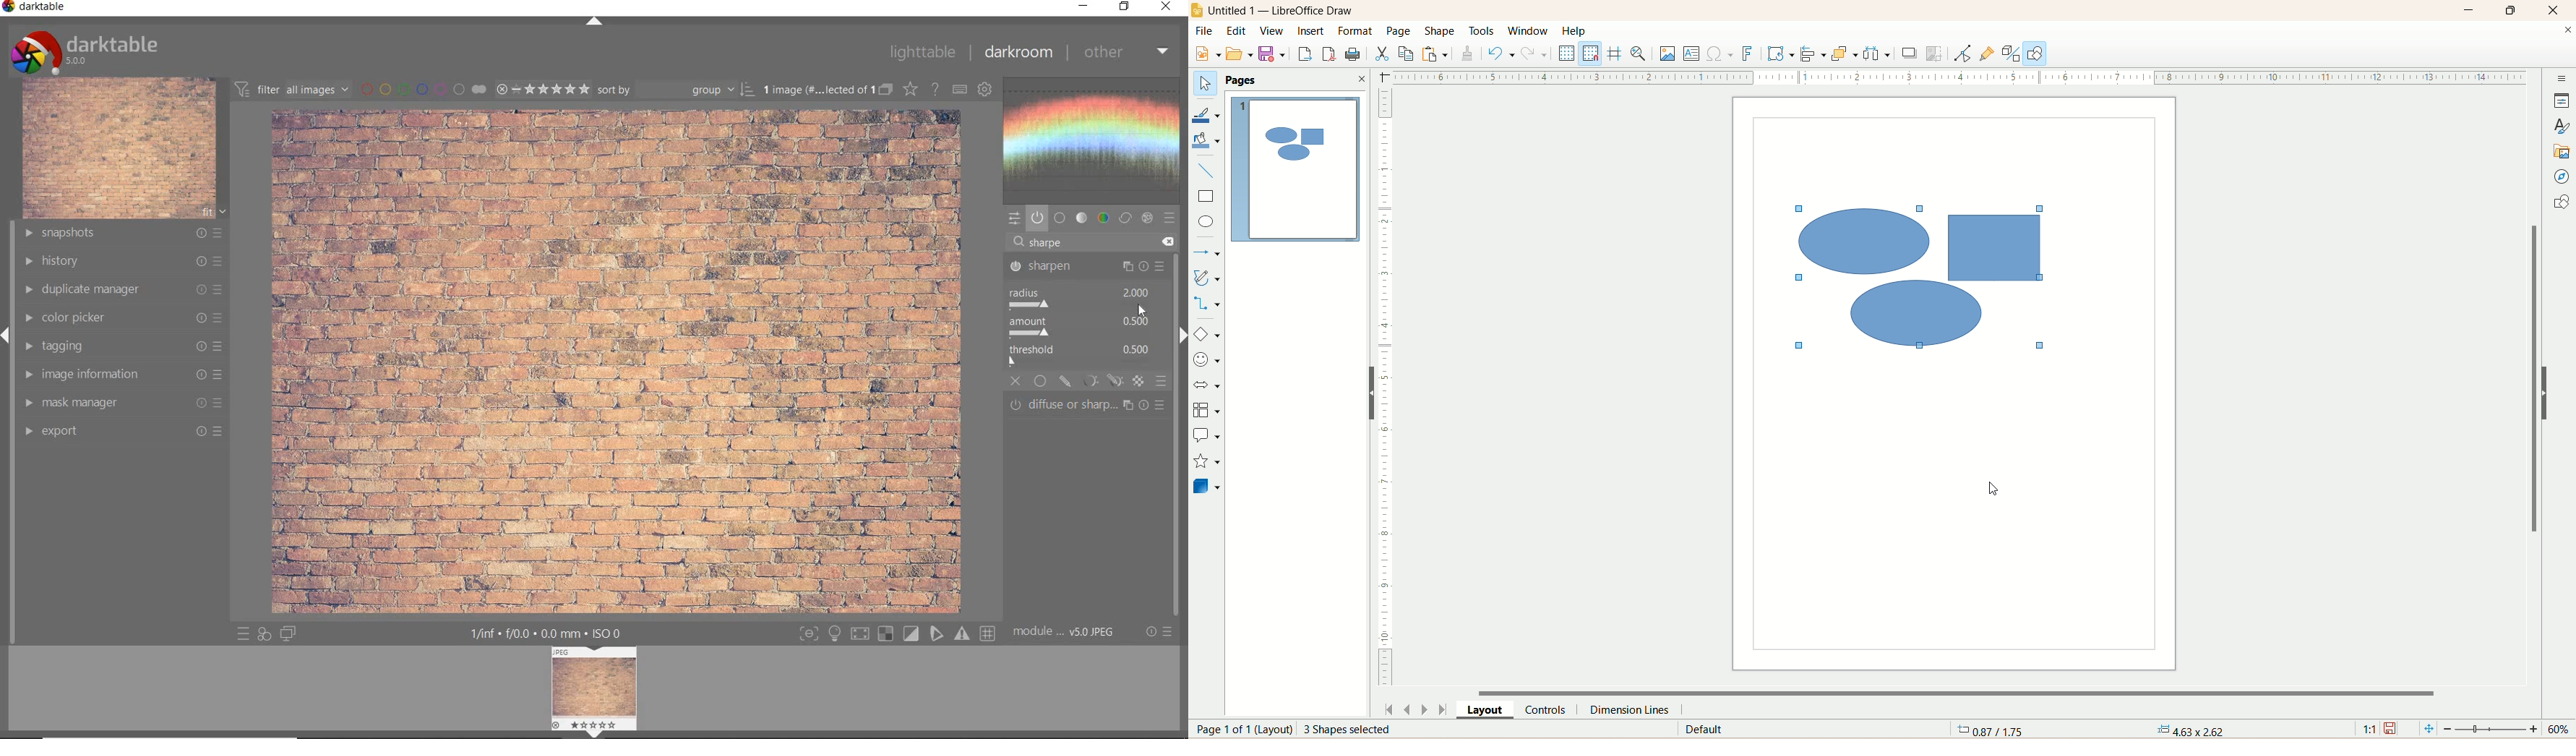 The width and height of the screenshot is (2576, 756). What do you see at coordinates (1206, 278) in the screenshot?
I see `curves and polygon` at bounding box center [1206, 278].